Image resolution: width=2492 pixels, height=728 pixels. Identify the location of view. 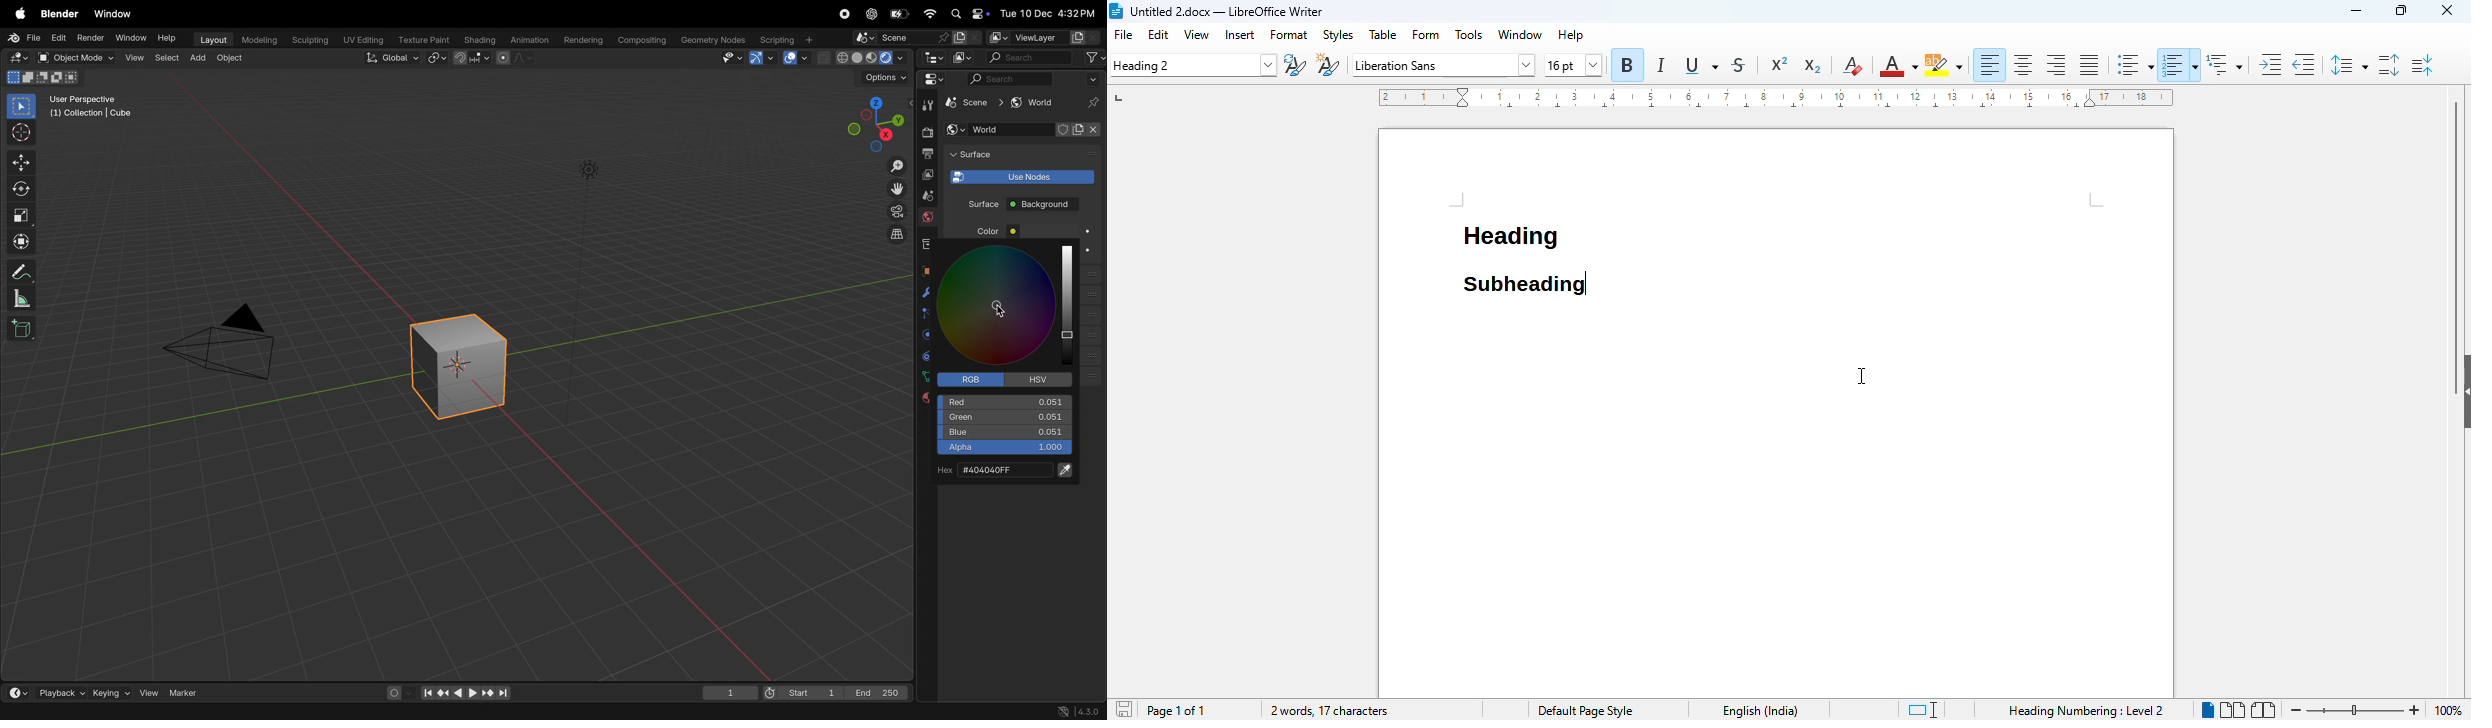
(1197, 34).